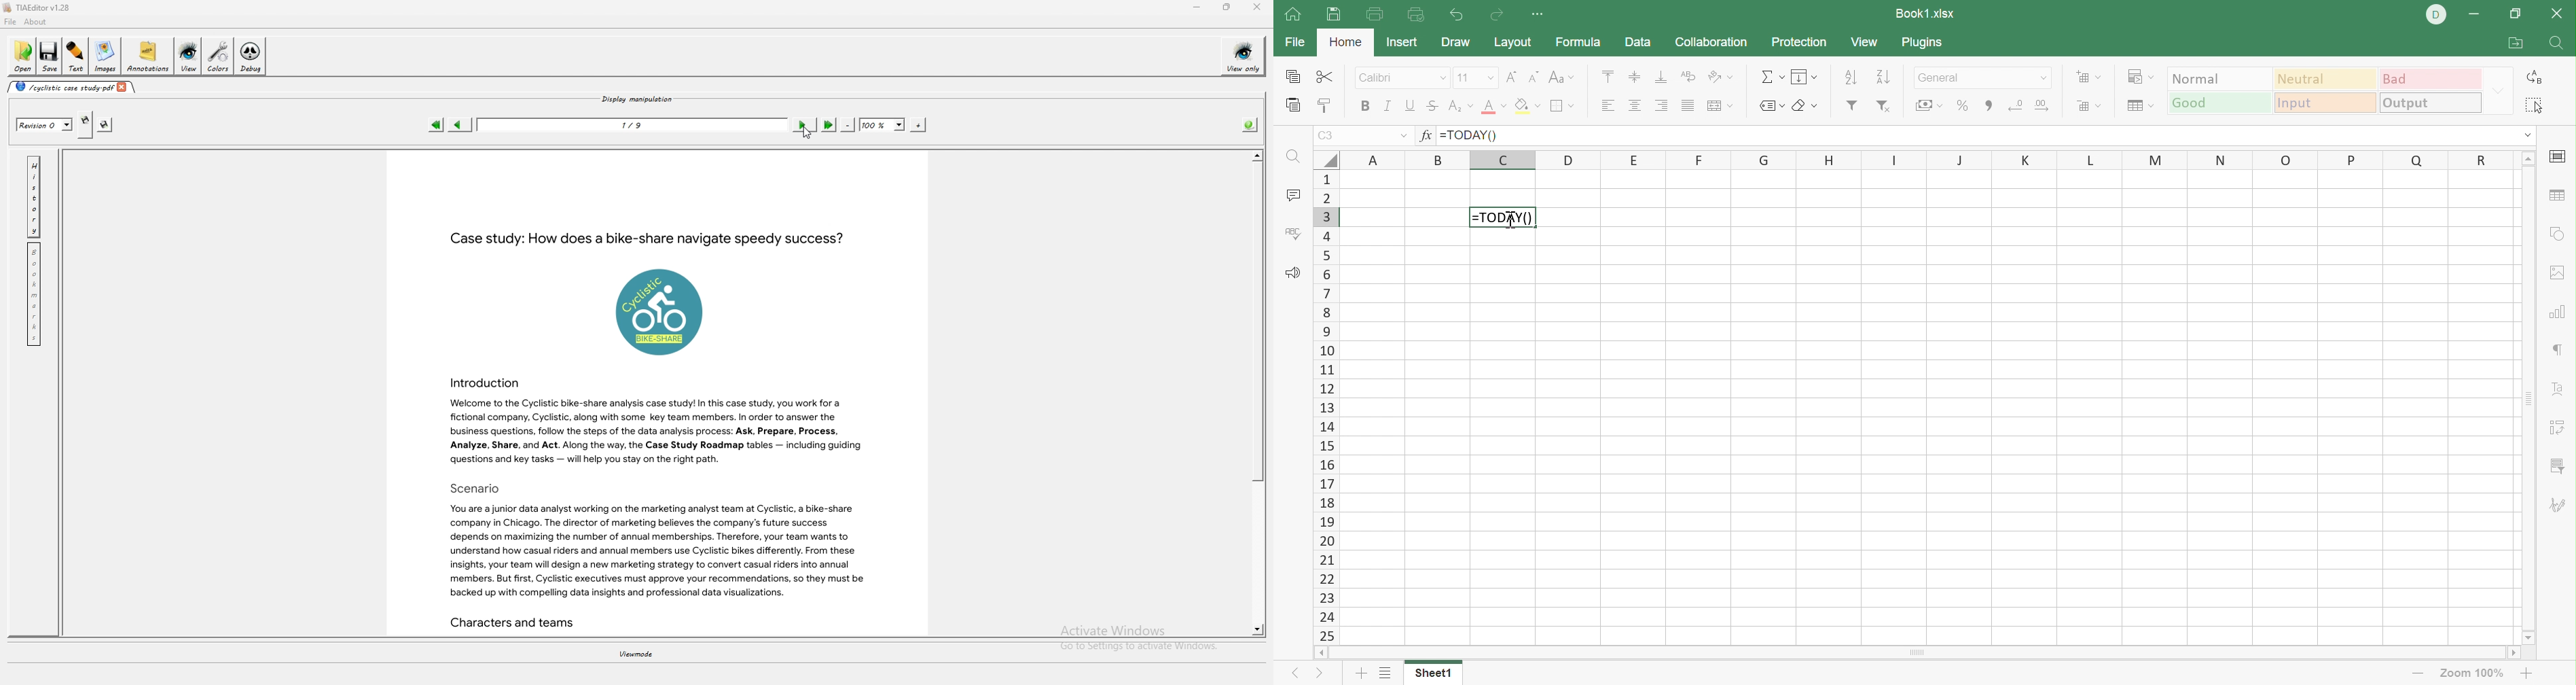 This screenshot has width=2576, height=700. Describe the element at coordinates (2091, 107) in the screenshot. I see `Delete cells` at that location.